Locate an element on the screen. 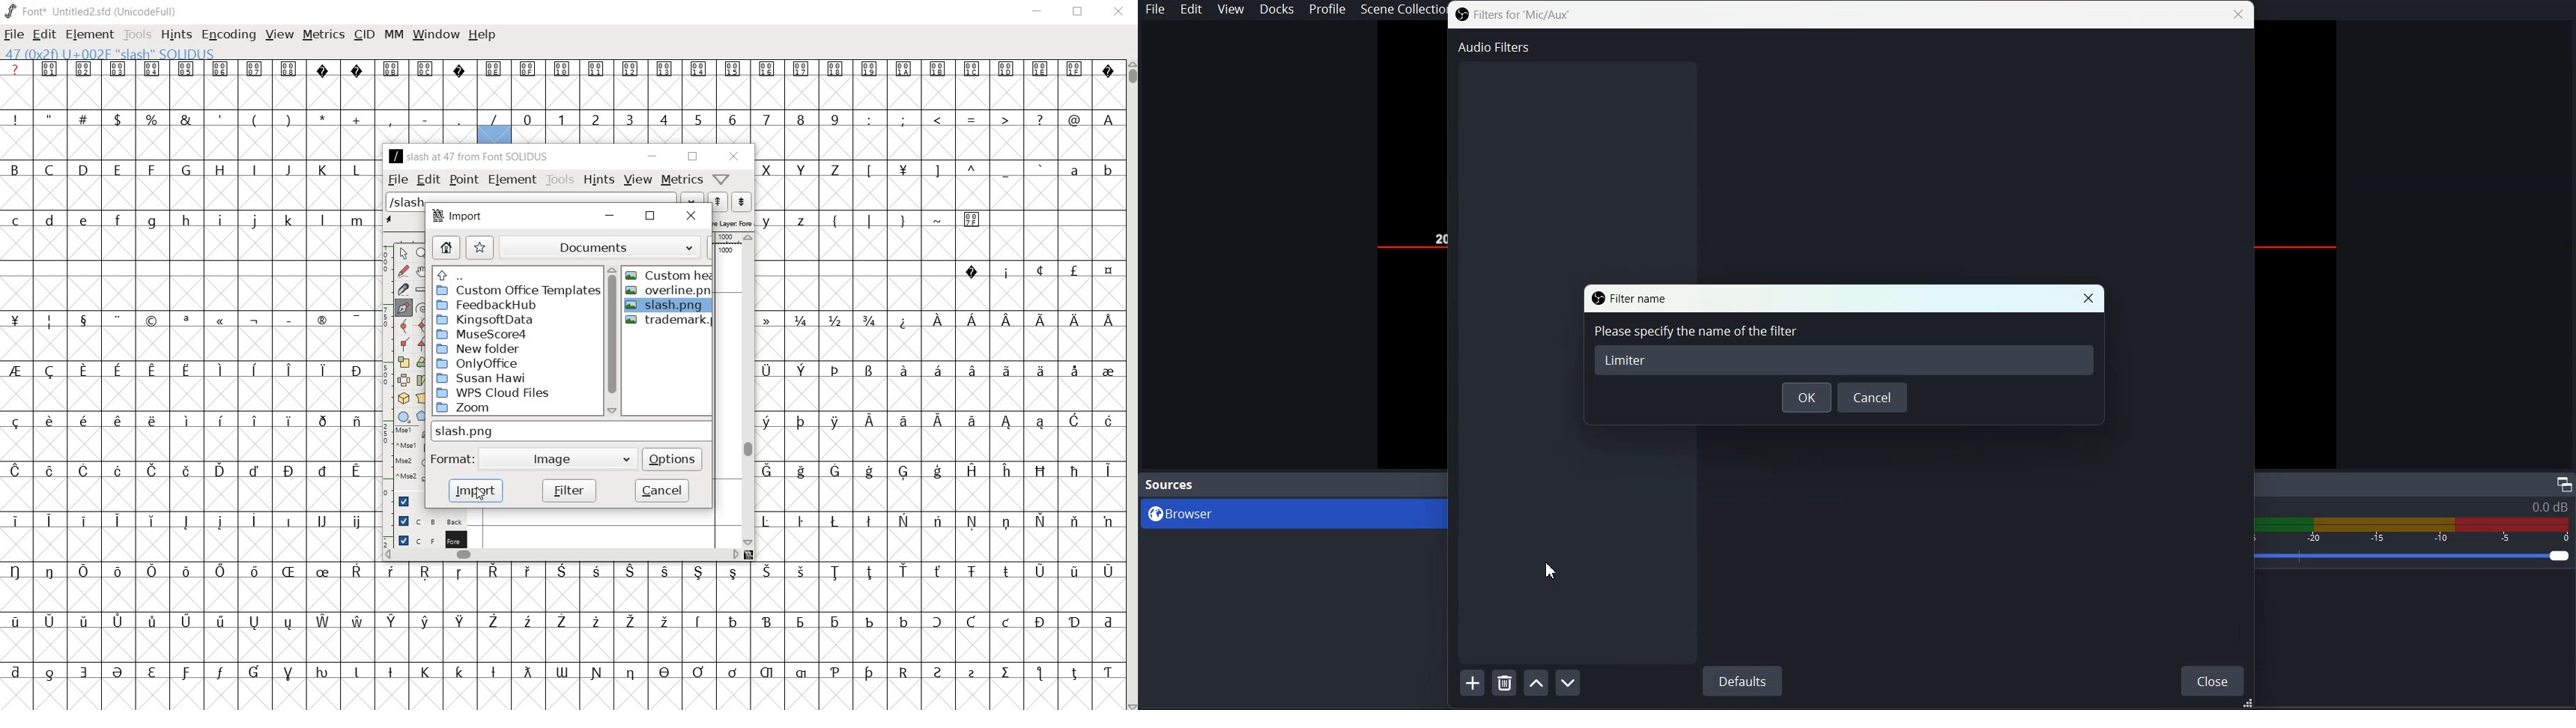 The image size is (2576, 728). symbols is located at coordinates (951, 170).